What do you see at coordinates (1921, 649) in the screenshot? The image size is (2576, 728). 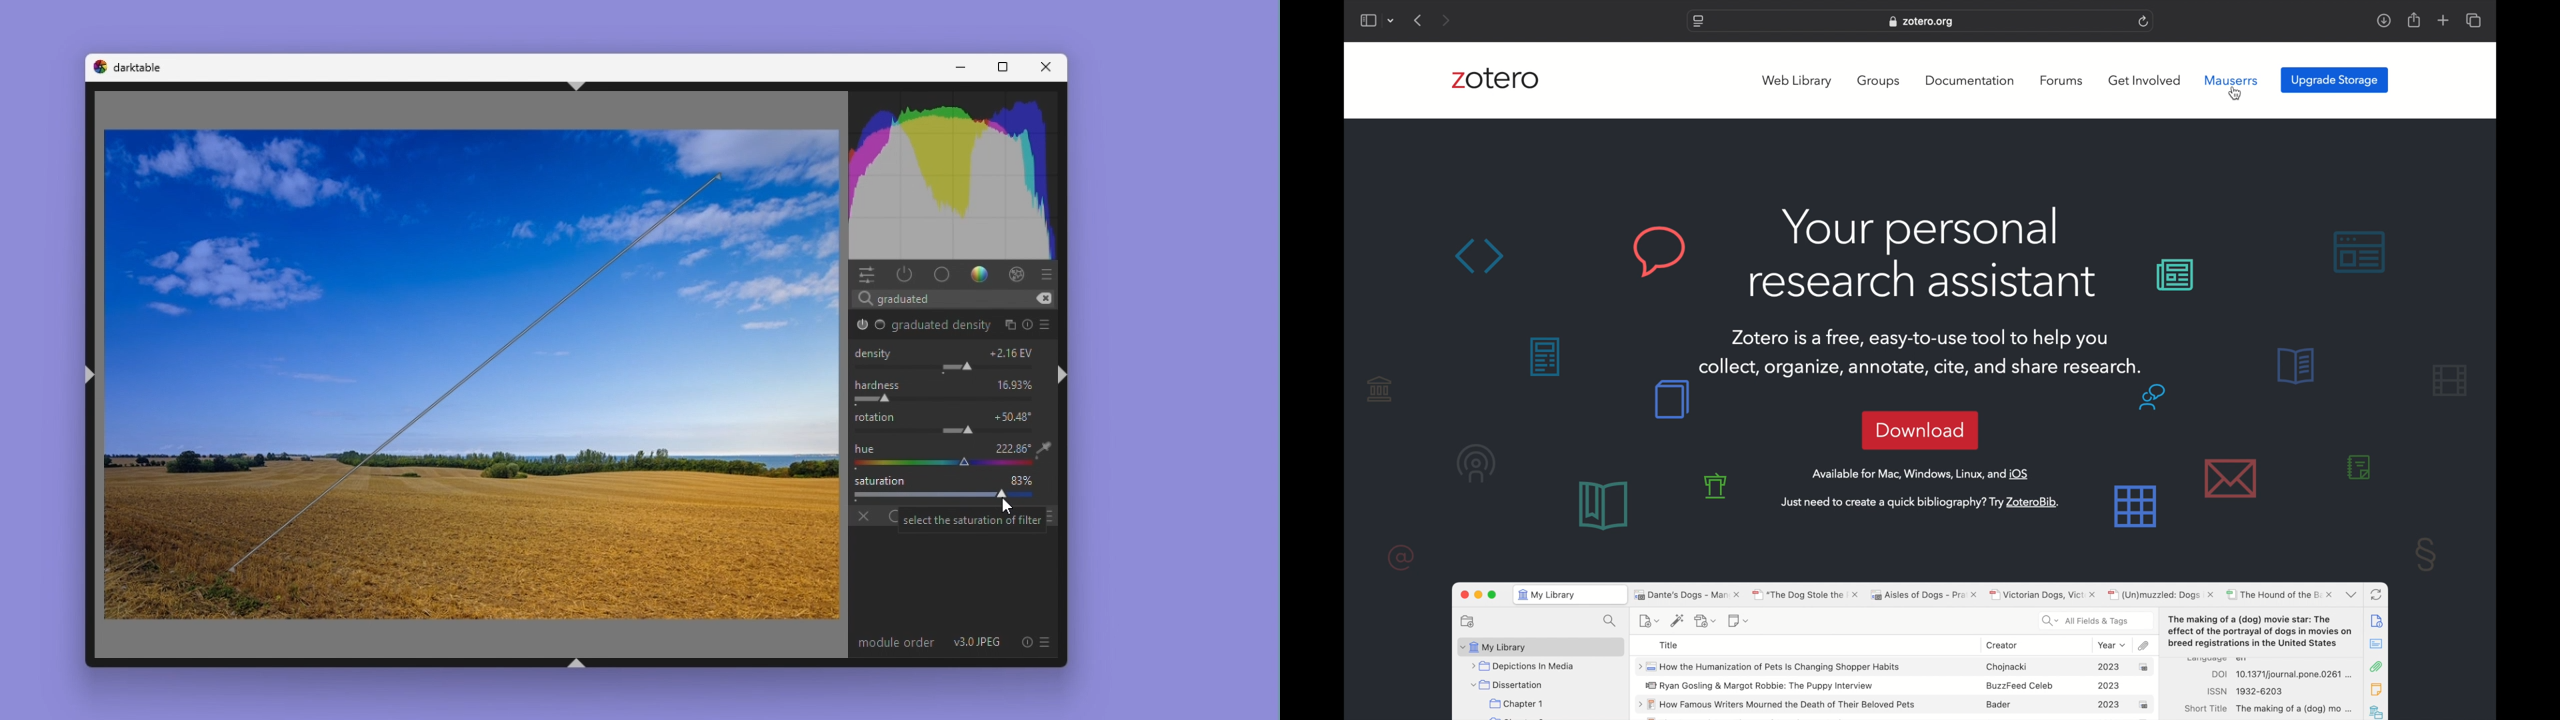 I see `zotero sotware preview` at bounding box center [1921, 649].